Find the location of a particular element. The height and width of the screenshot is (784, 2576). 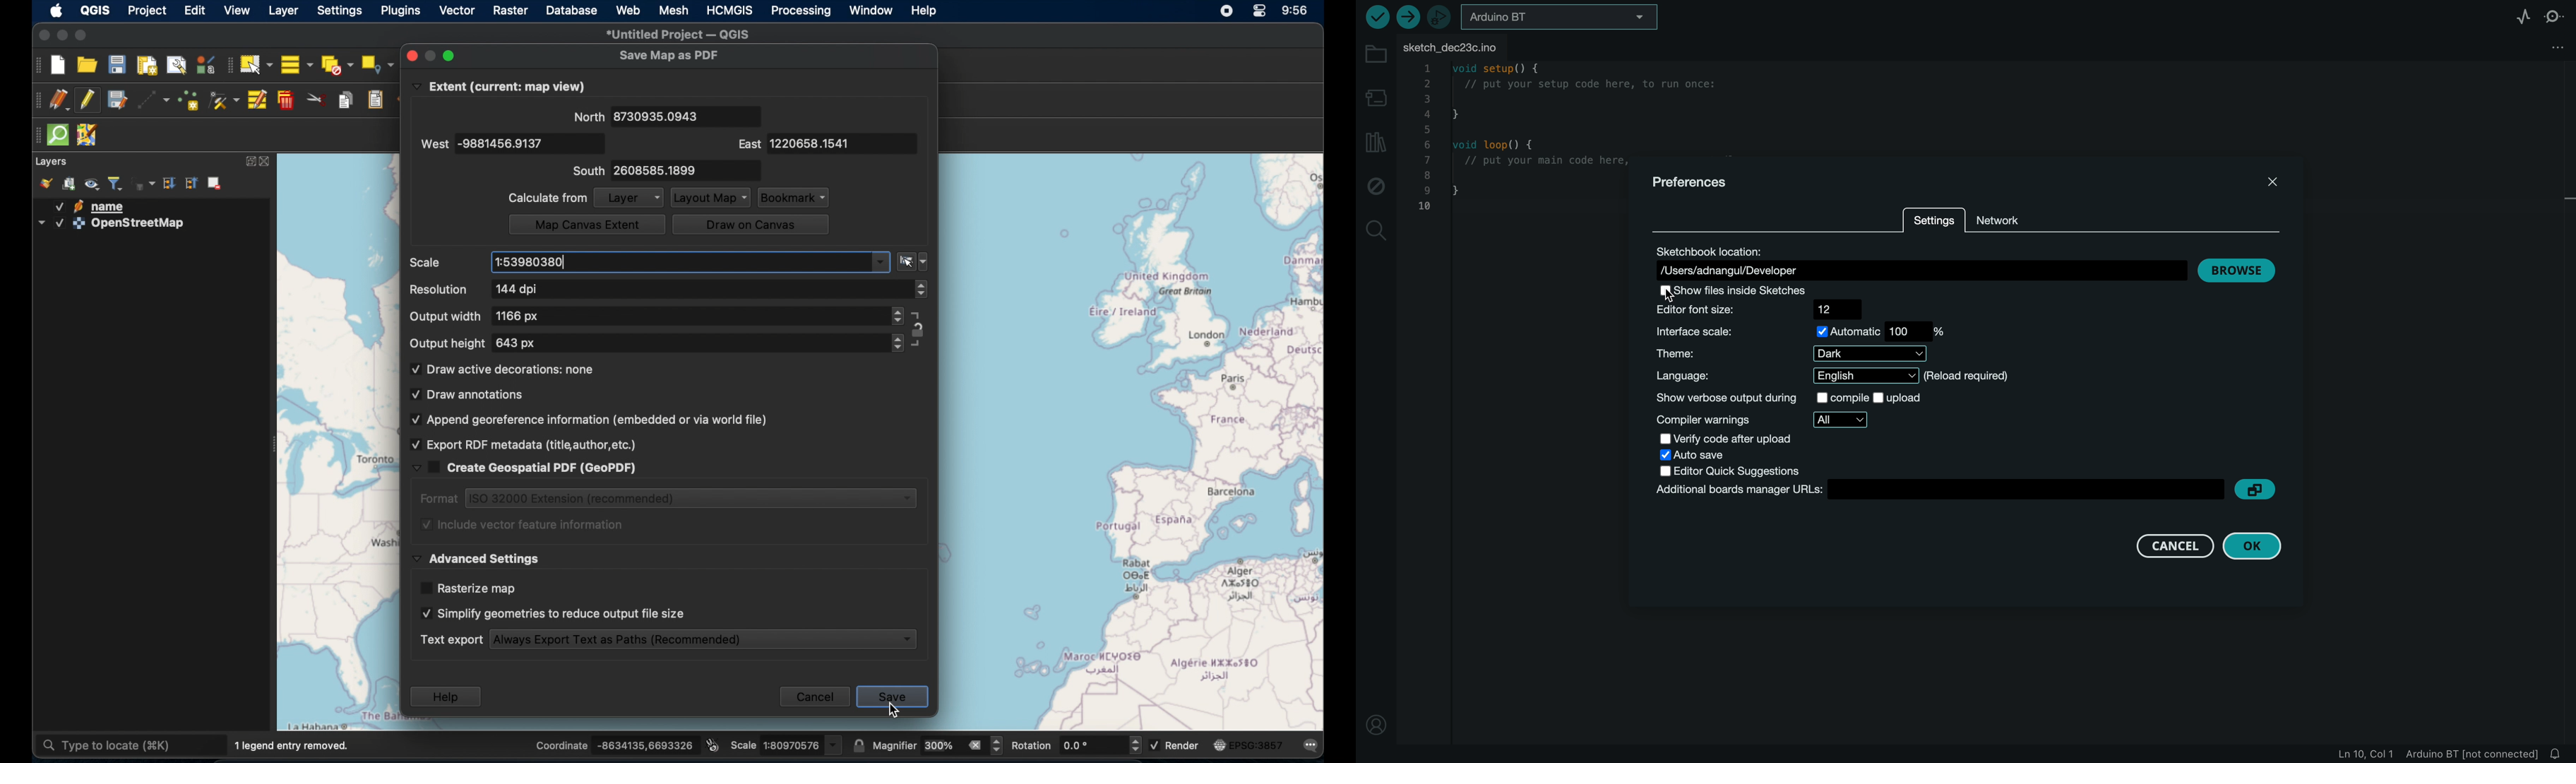

jsom remote is located at coordinates (86, 135).